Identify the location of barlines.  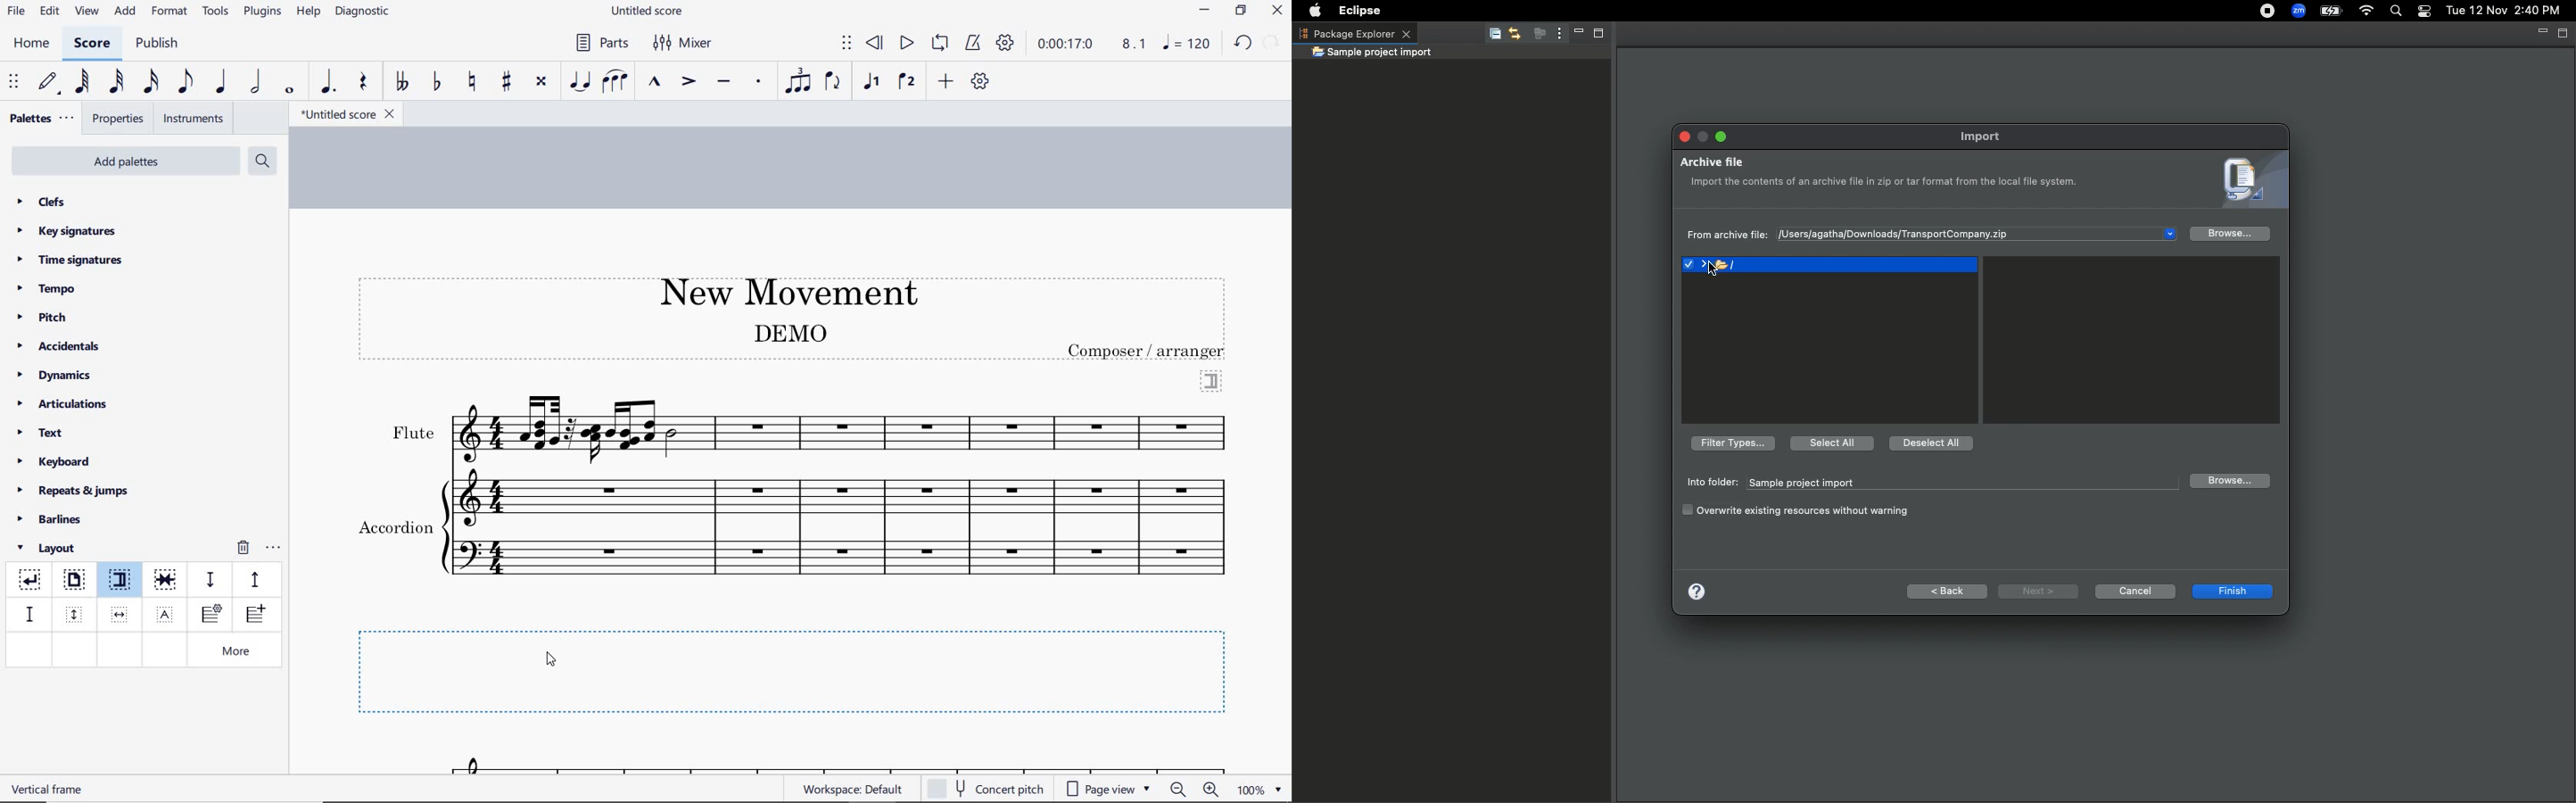
(55, 520).